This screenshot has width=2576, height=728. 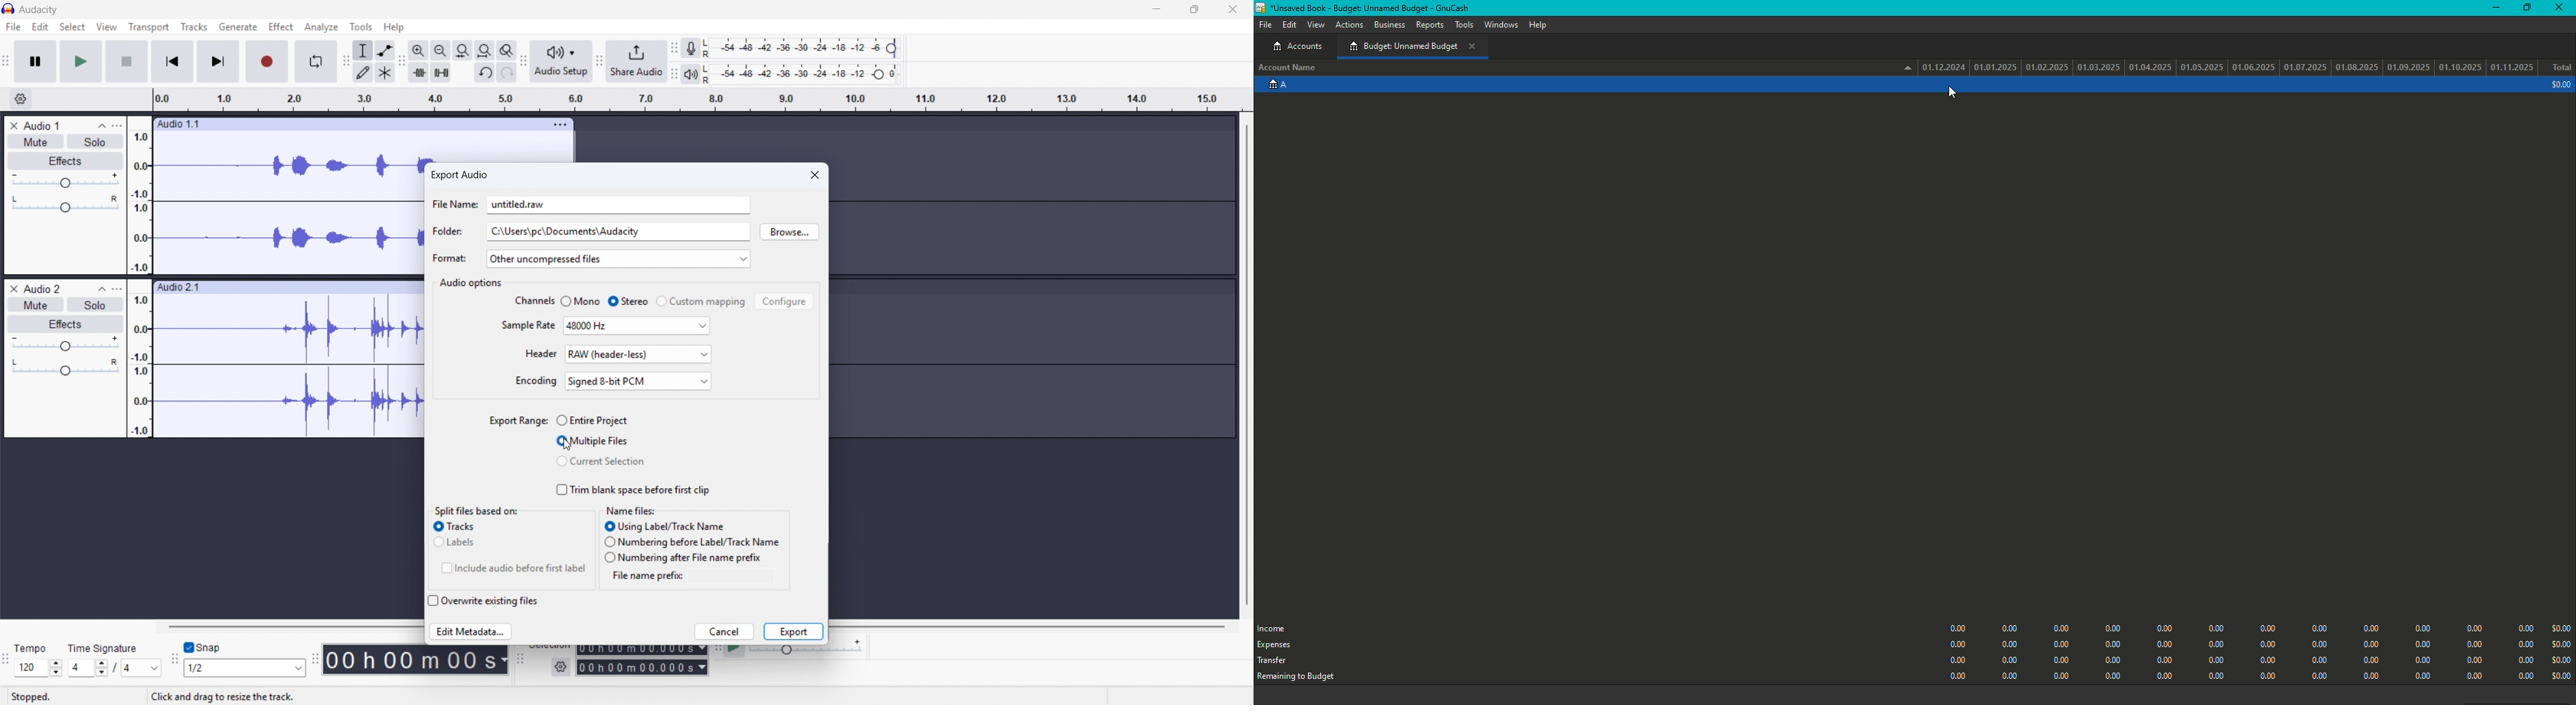 I want to click on File, so click(x=1264, y=24).